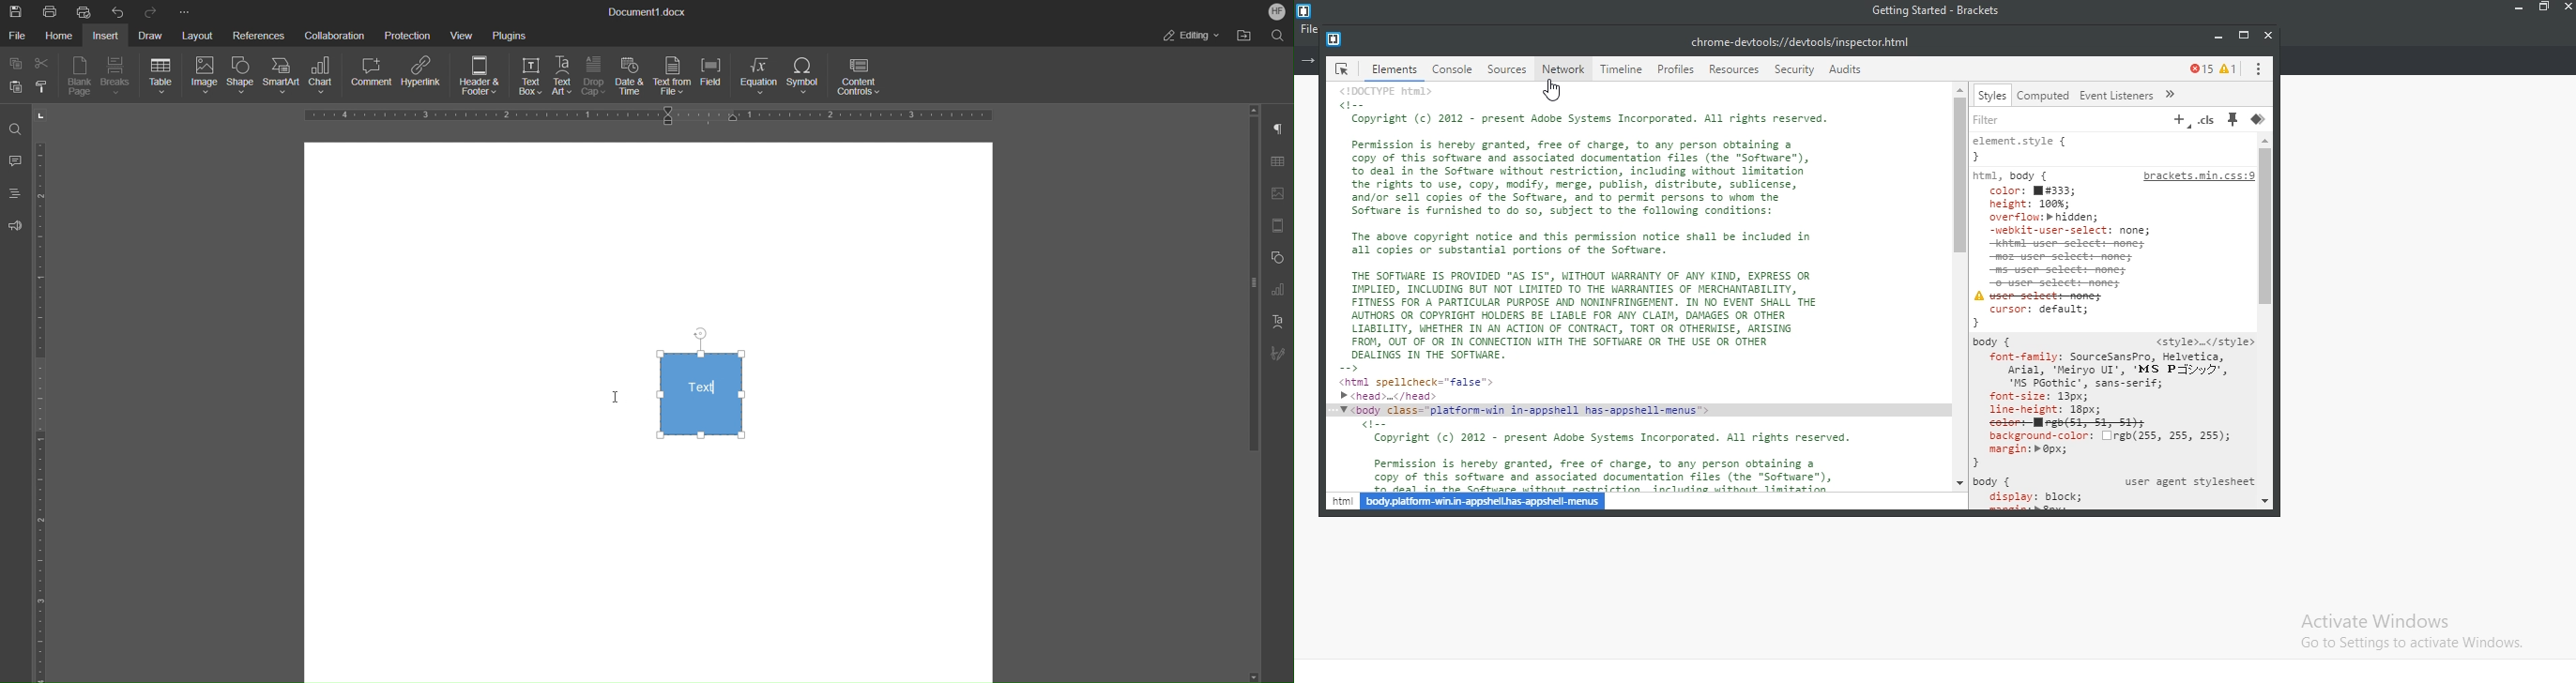 Image resolution: width=2576 pixels, height=700 pixels. What do you see at coordinates (649, 13) in the screenshot?
I see `Document1.docx` at bounding box center [649, 13].